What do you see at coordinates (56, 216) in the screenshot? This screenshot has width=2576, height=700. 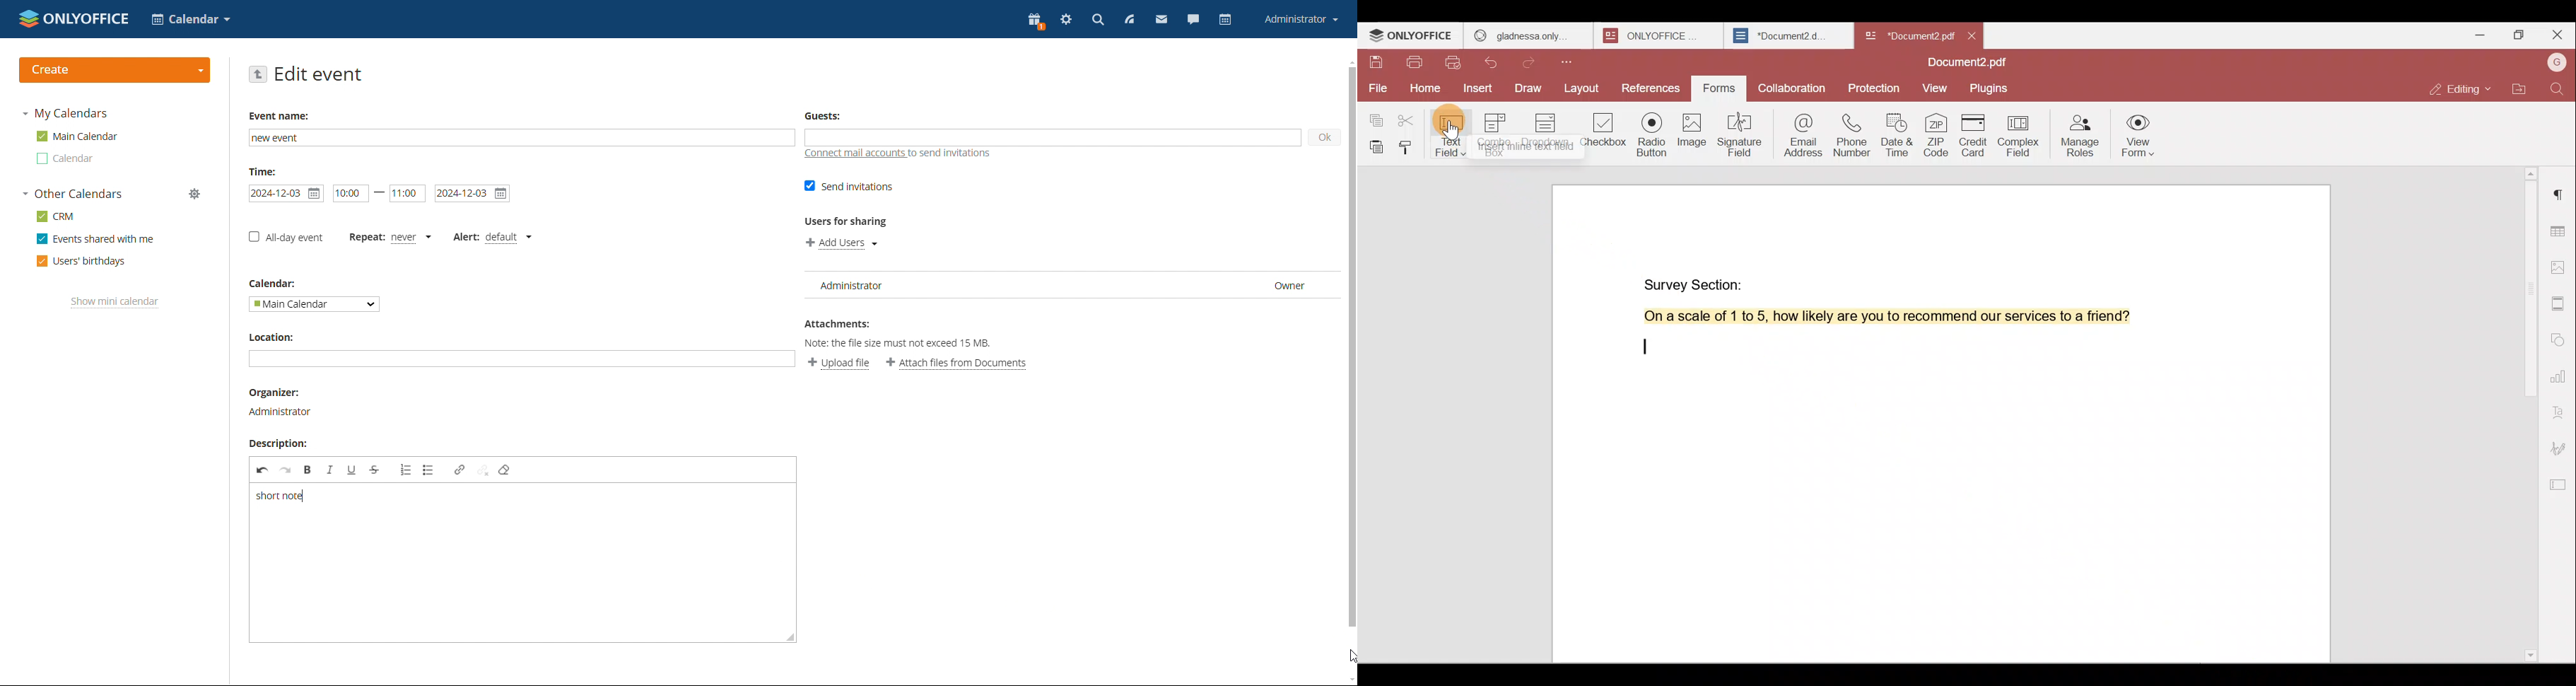 I see `crm` at bounding box center [56, 216].